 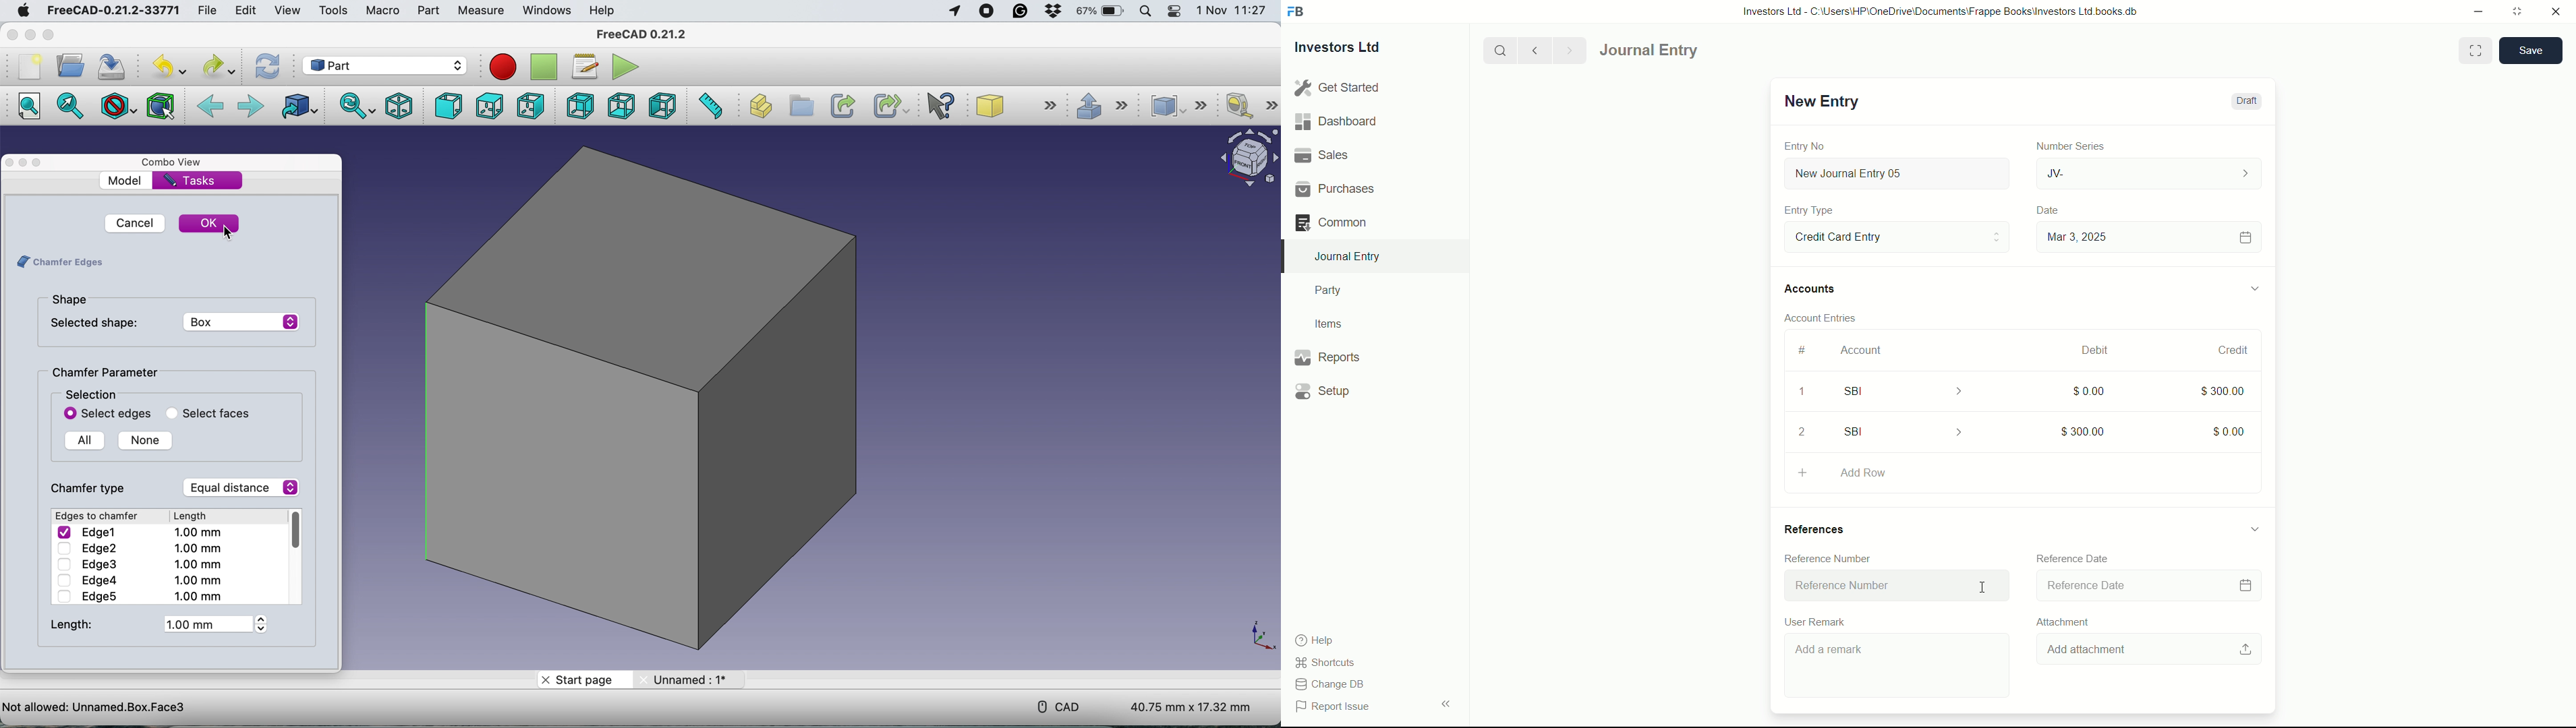 What do you see at coordinates (1899, 668) in the screenshot?
I see `Add a remark` at bounding box center [1899, 668].